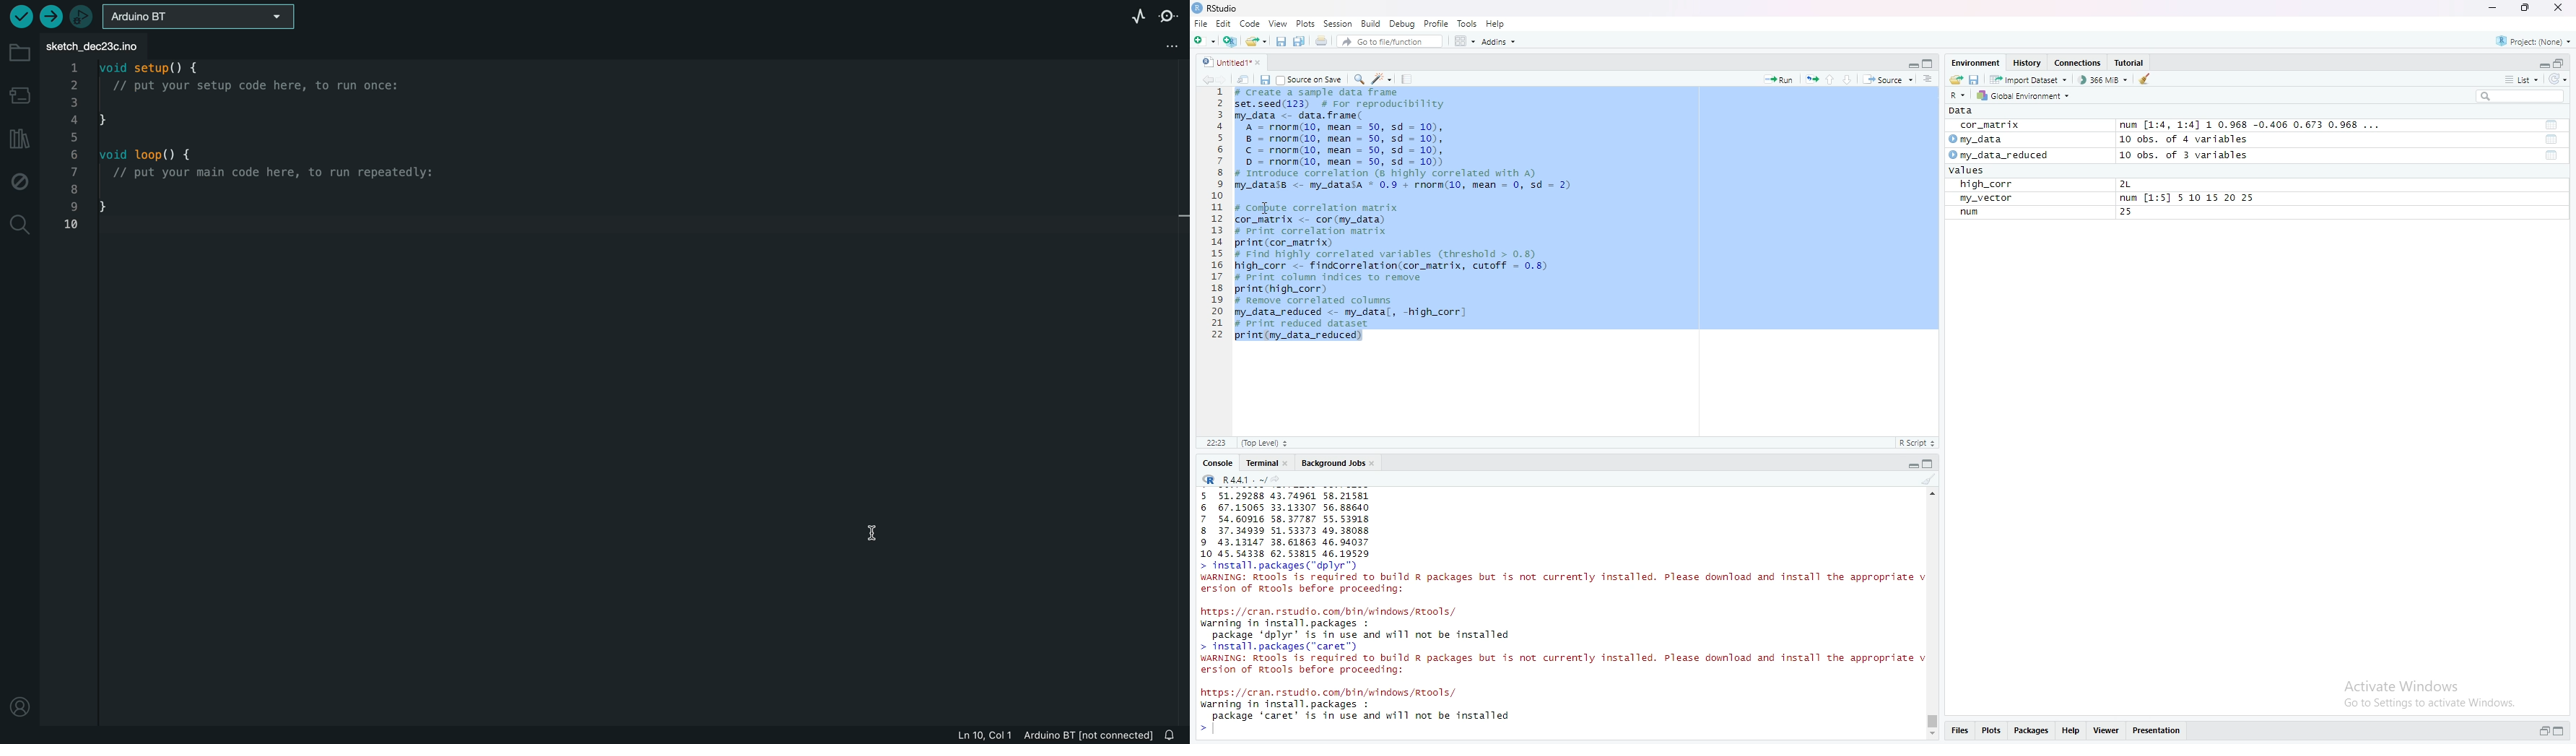 The image size is (2576, 756). I want to click on open in separate window, so click(2543, 731).